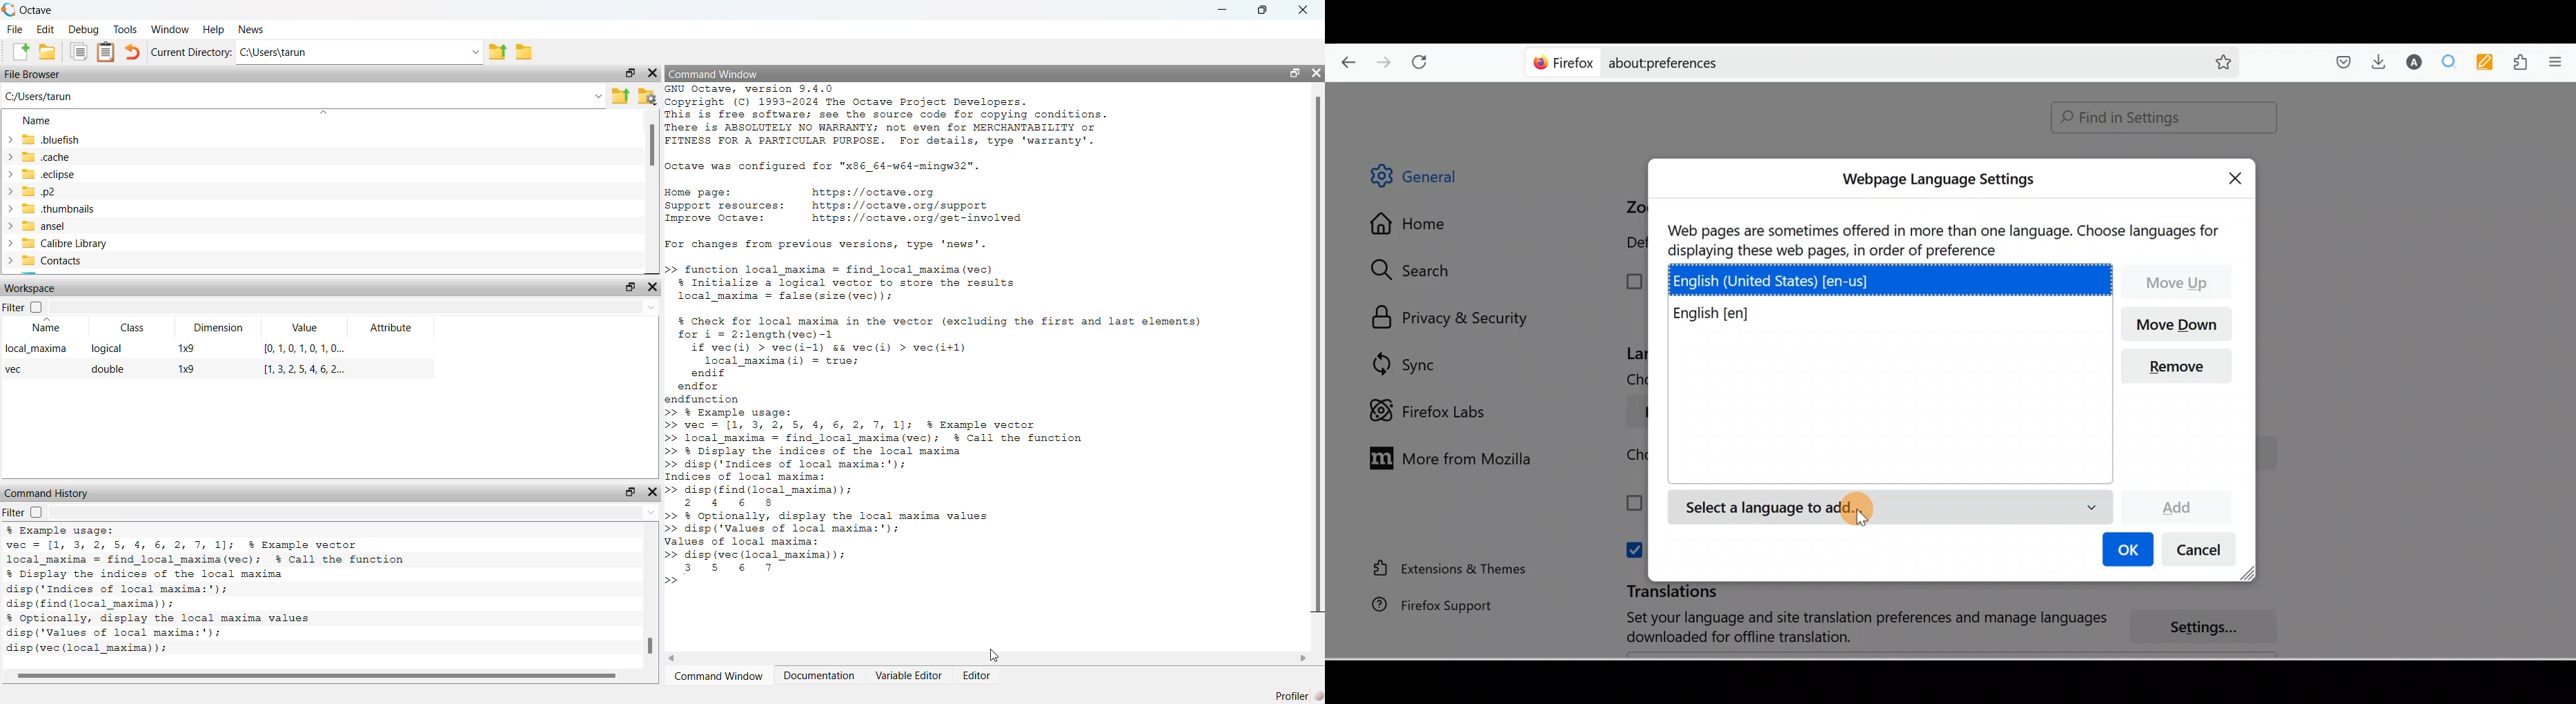 The image size is (2576, 728). Describe the element at coordinates (106, 347) in the screenshot. I see `logical` at that location.